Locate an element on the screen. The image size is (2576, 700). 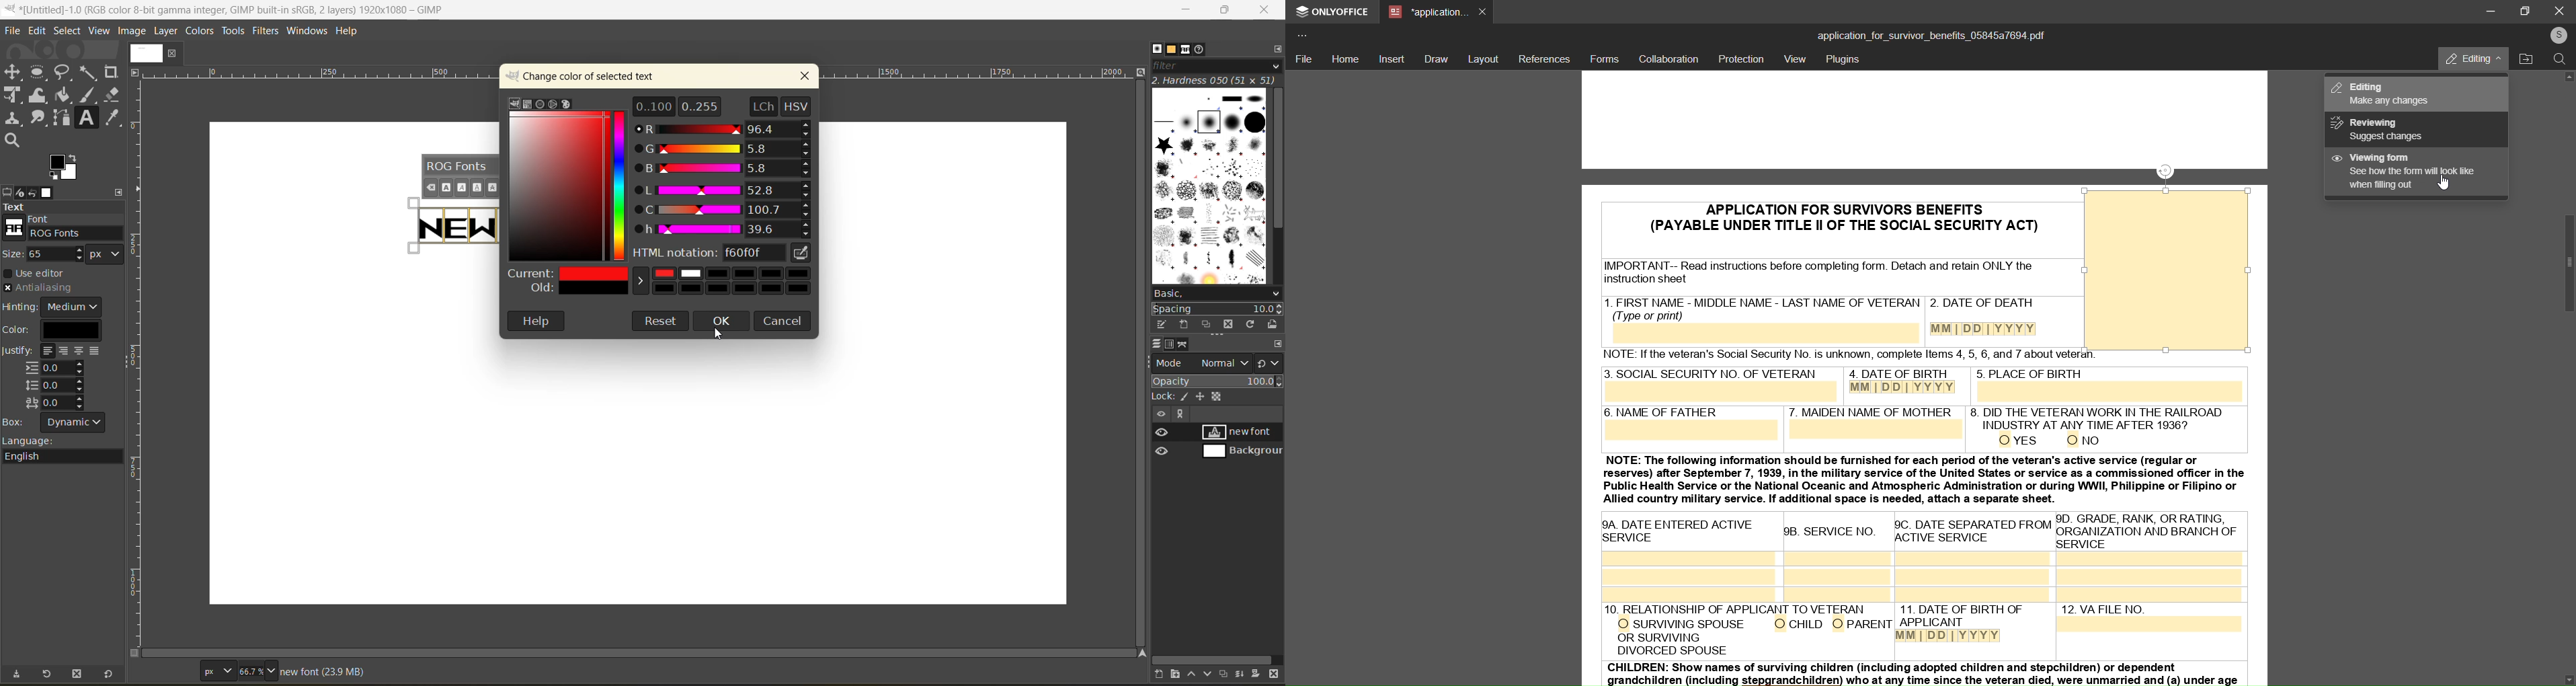
paths is located at coordinates (1184, 344).